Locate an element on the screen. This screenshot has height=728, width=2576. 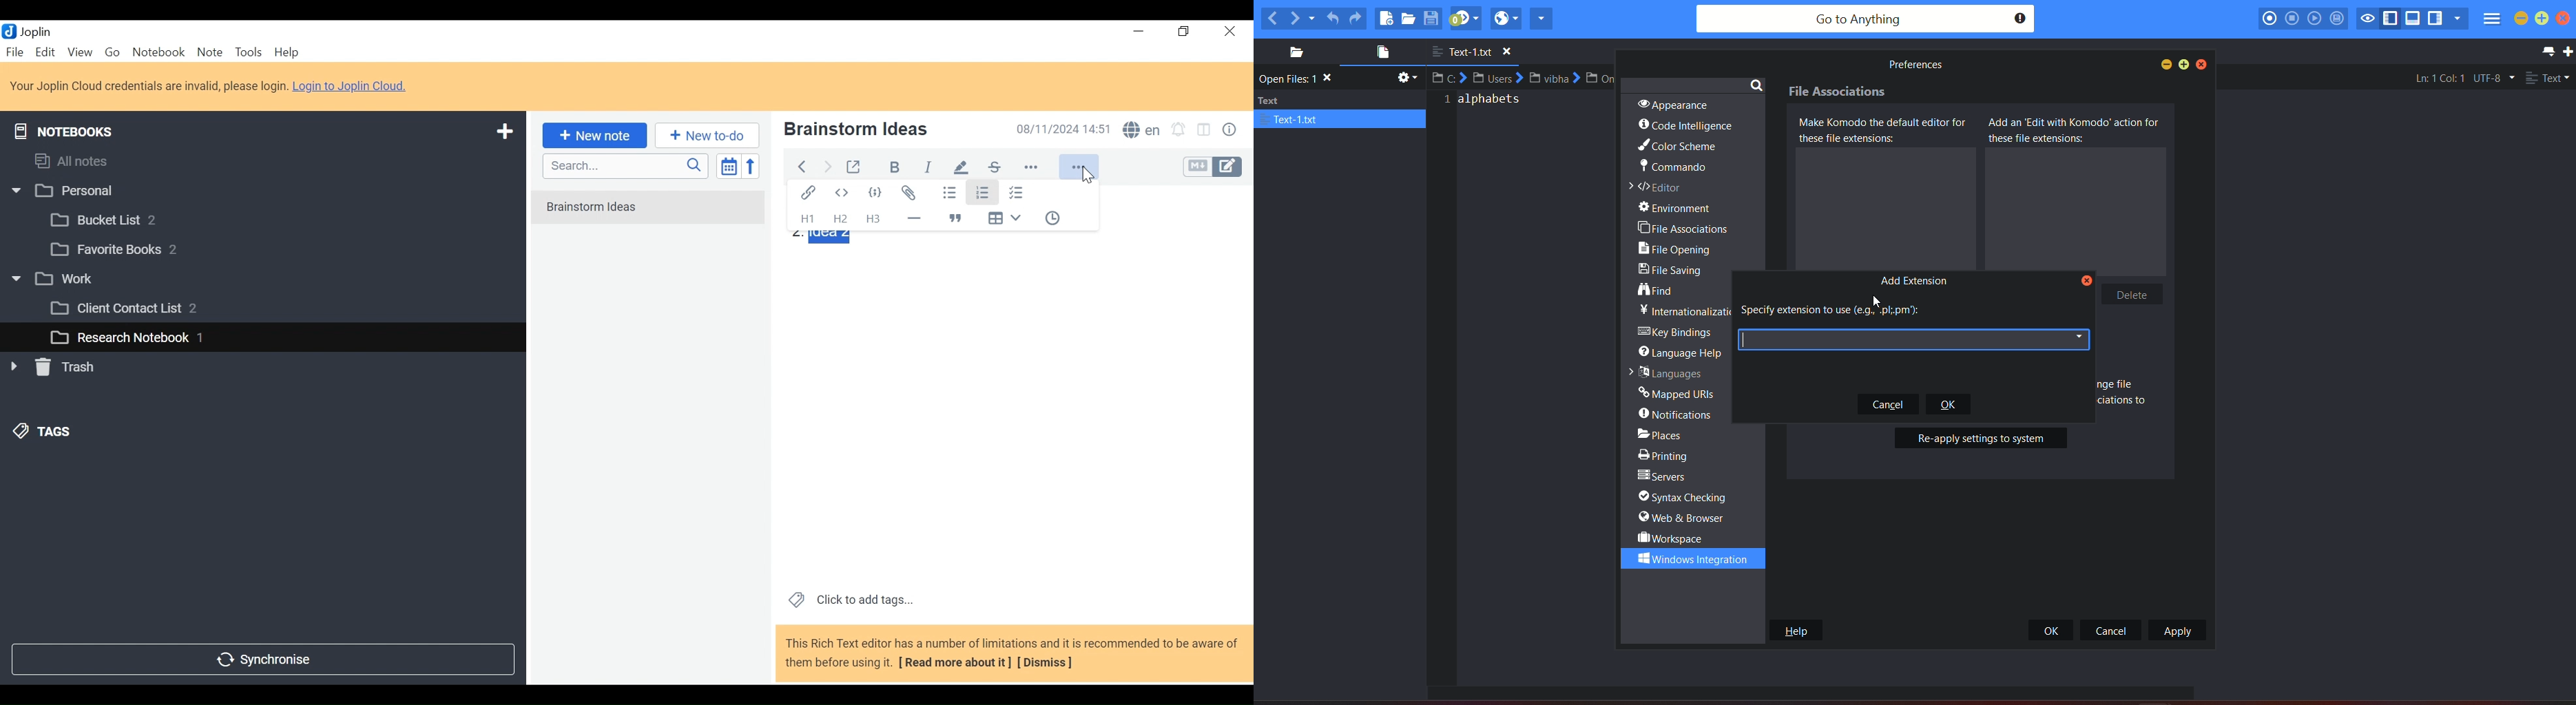
Add New to Do is located at coordinates (707, 136).